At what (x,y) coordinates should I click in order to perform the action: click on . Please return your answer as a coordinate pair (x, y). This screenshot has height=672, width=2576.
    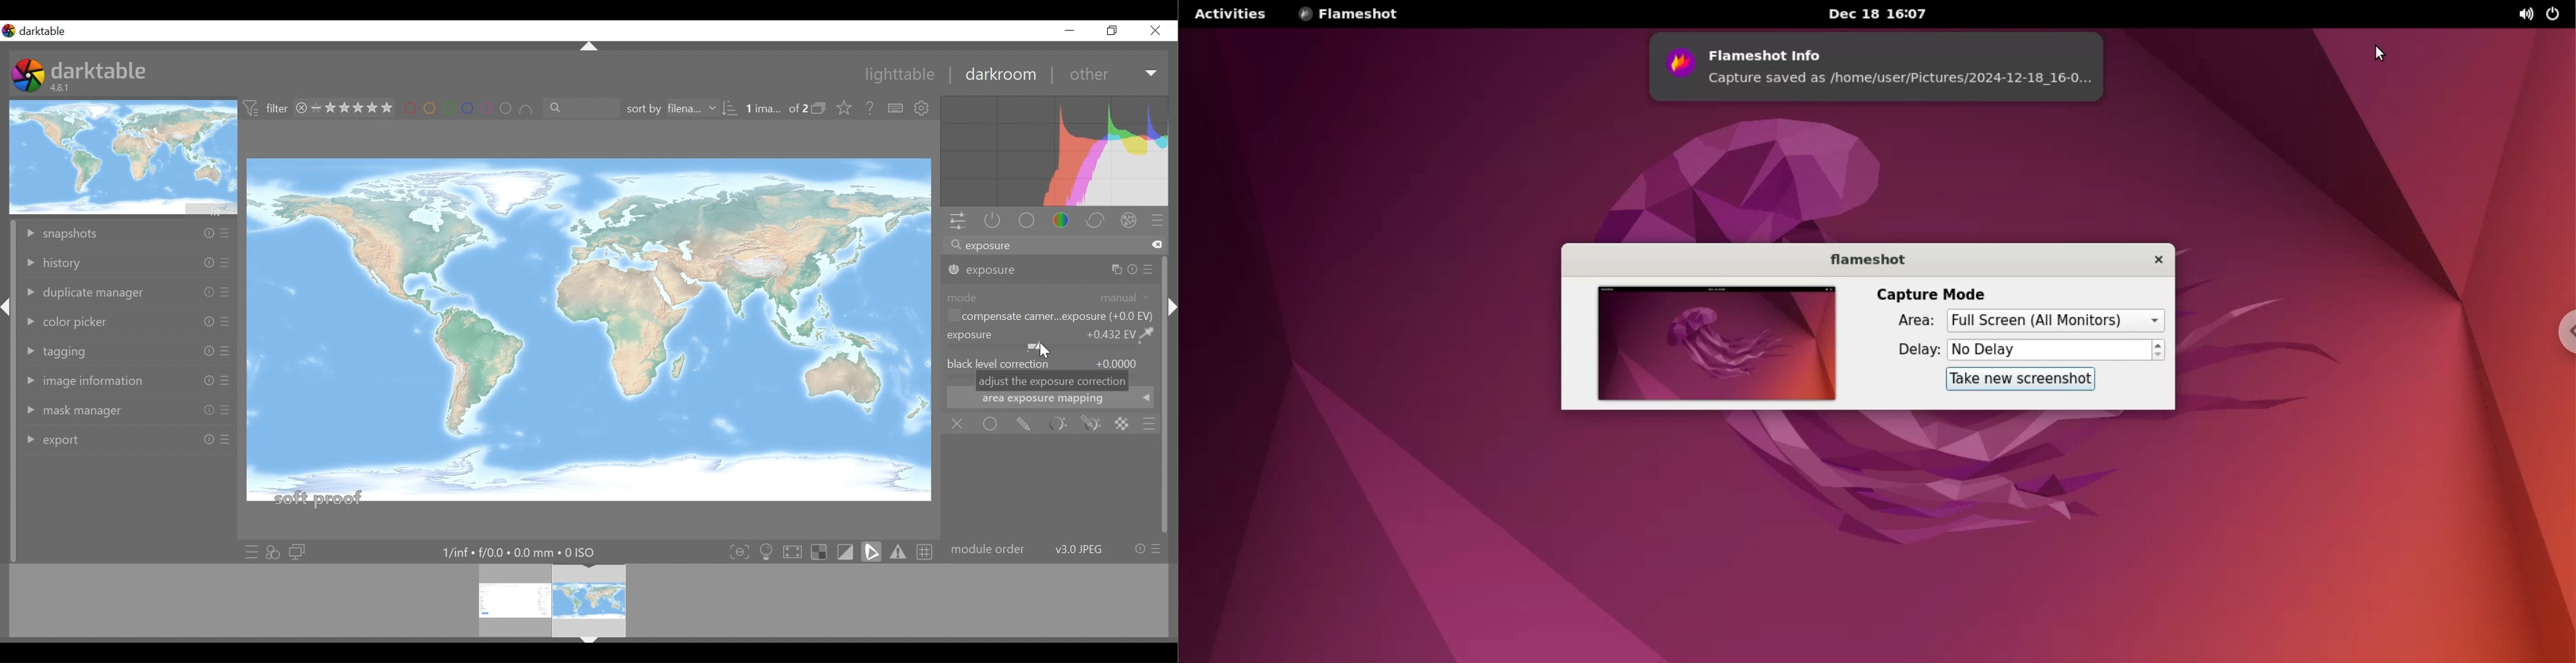
    Looking at the image, I should click on (202, 263).